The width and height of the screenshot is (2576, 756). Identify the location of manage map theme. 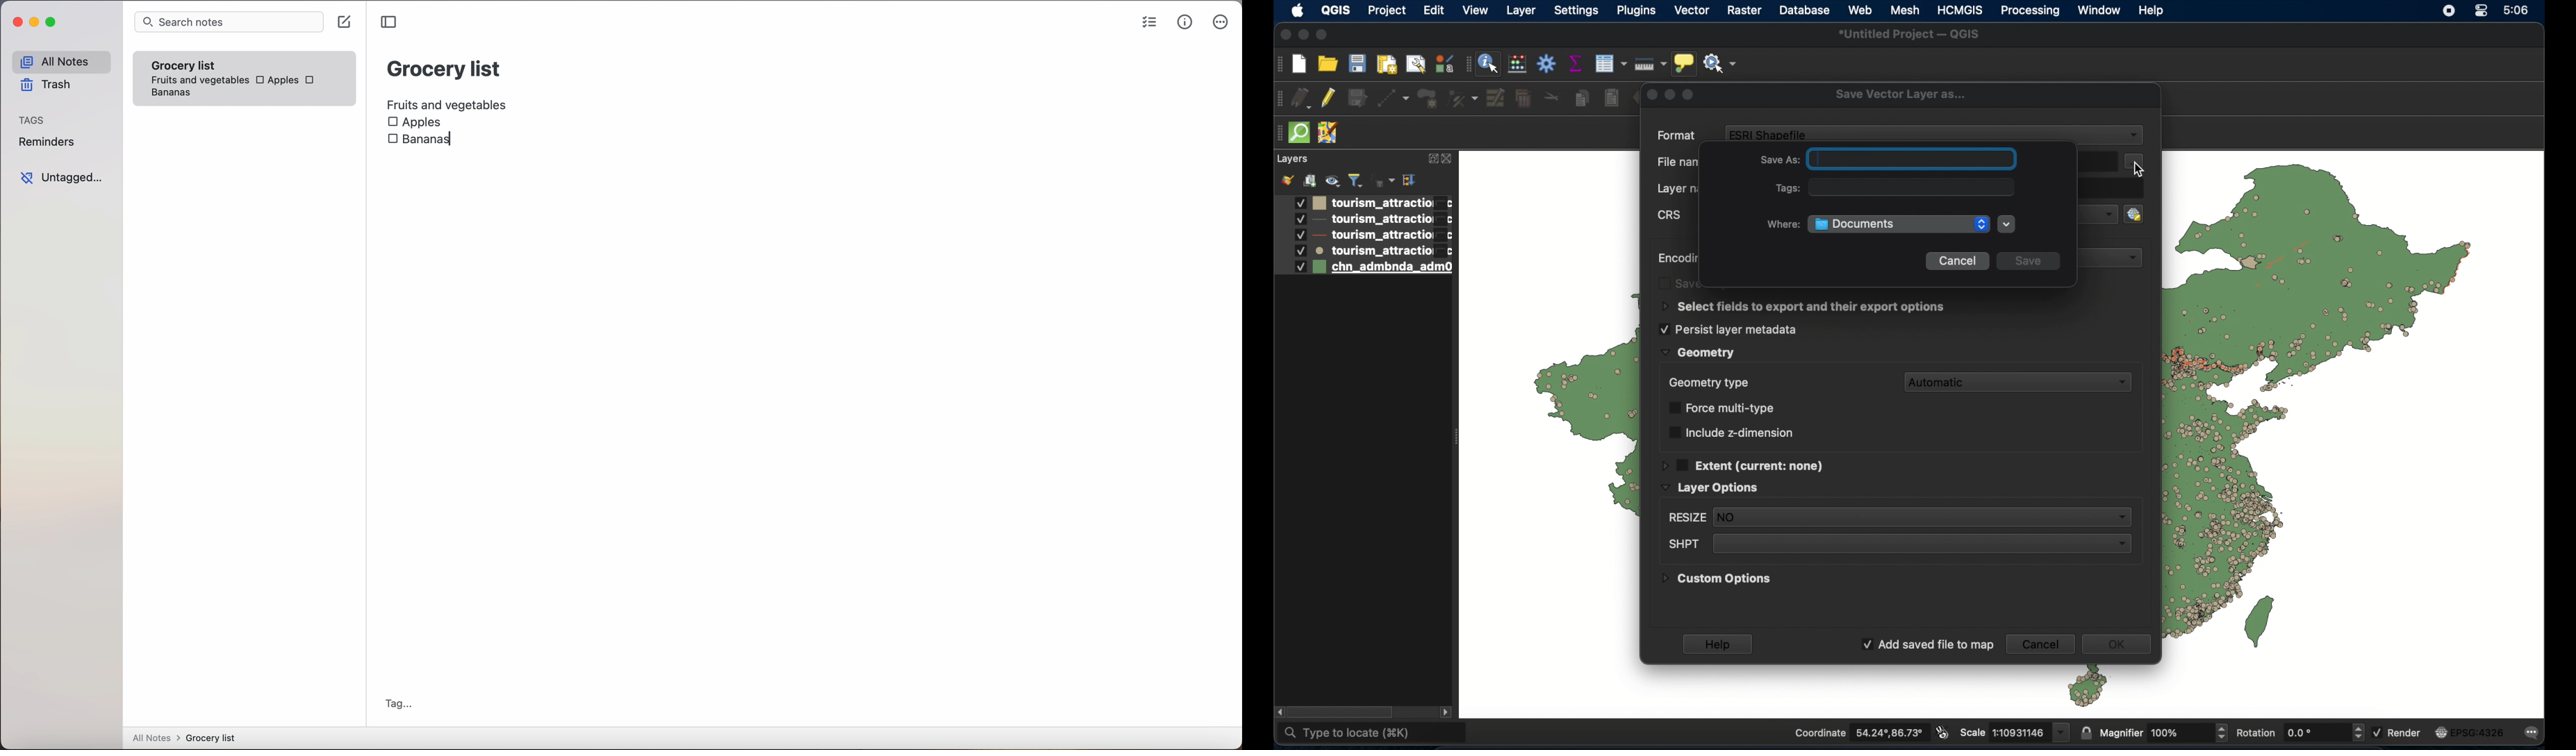
(1332, 181).